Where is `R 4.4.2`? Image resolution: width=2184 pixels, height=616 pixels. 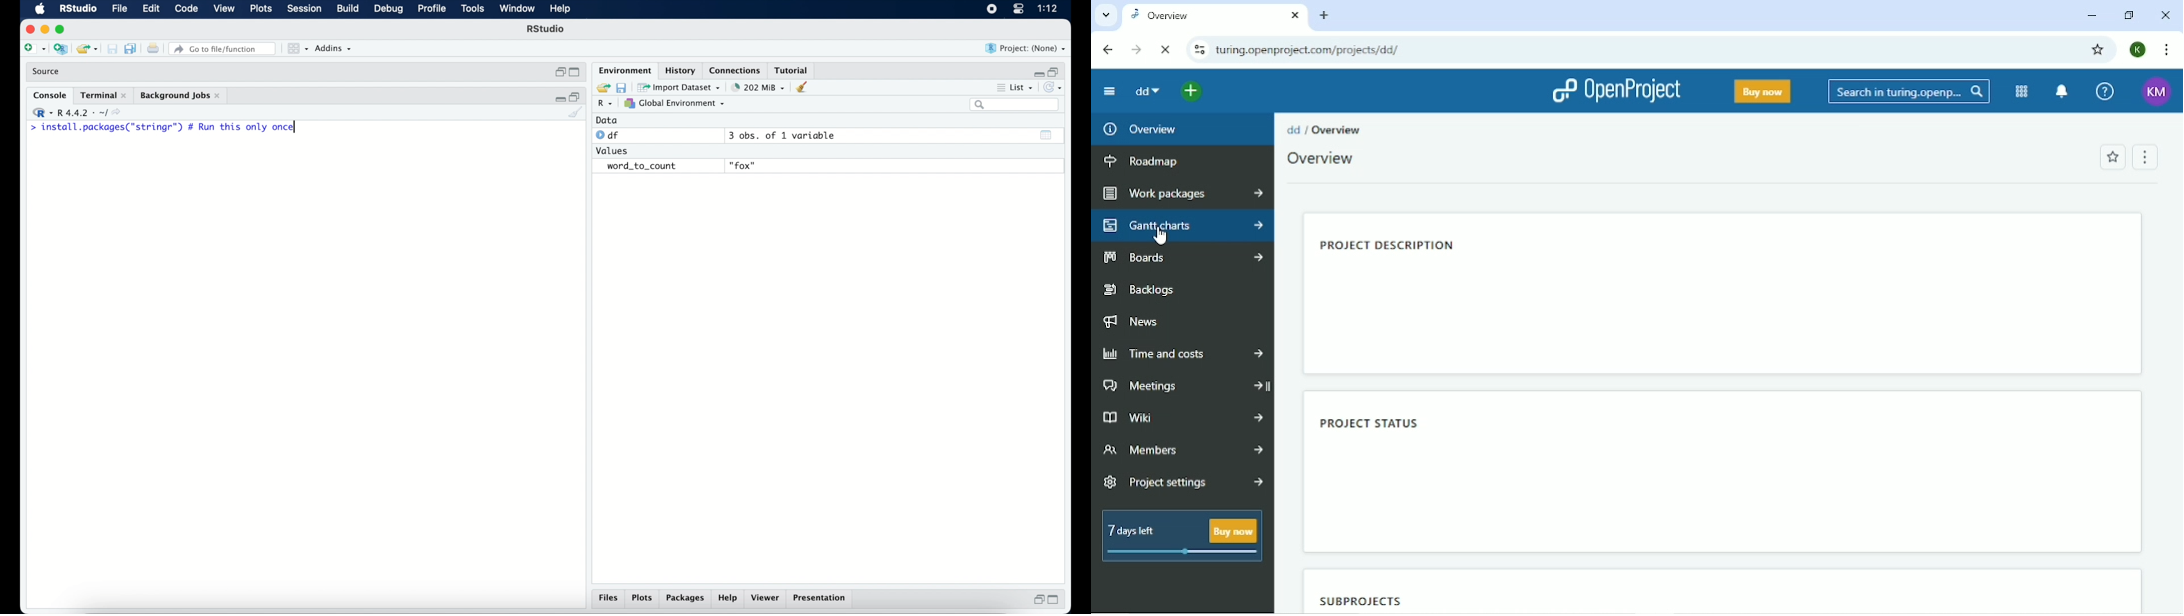 R 4.4.2 is located at coordinates (76, 113).